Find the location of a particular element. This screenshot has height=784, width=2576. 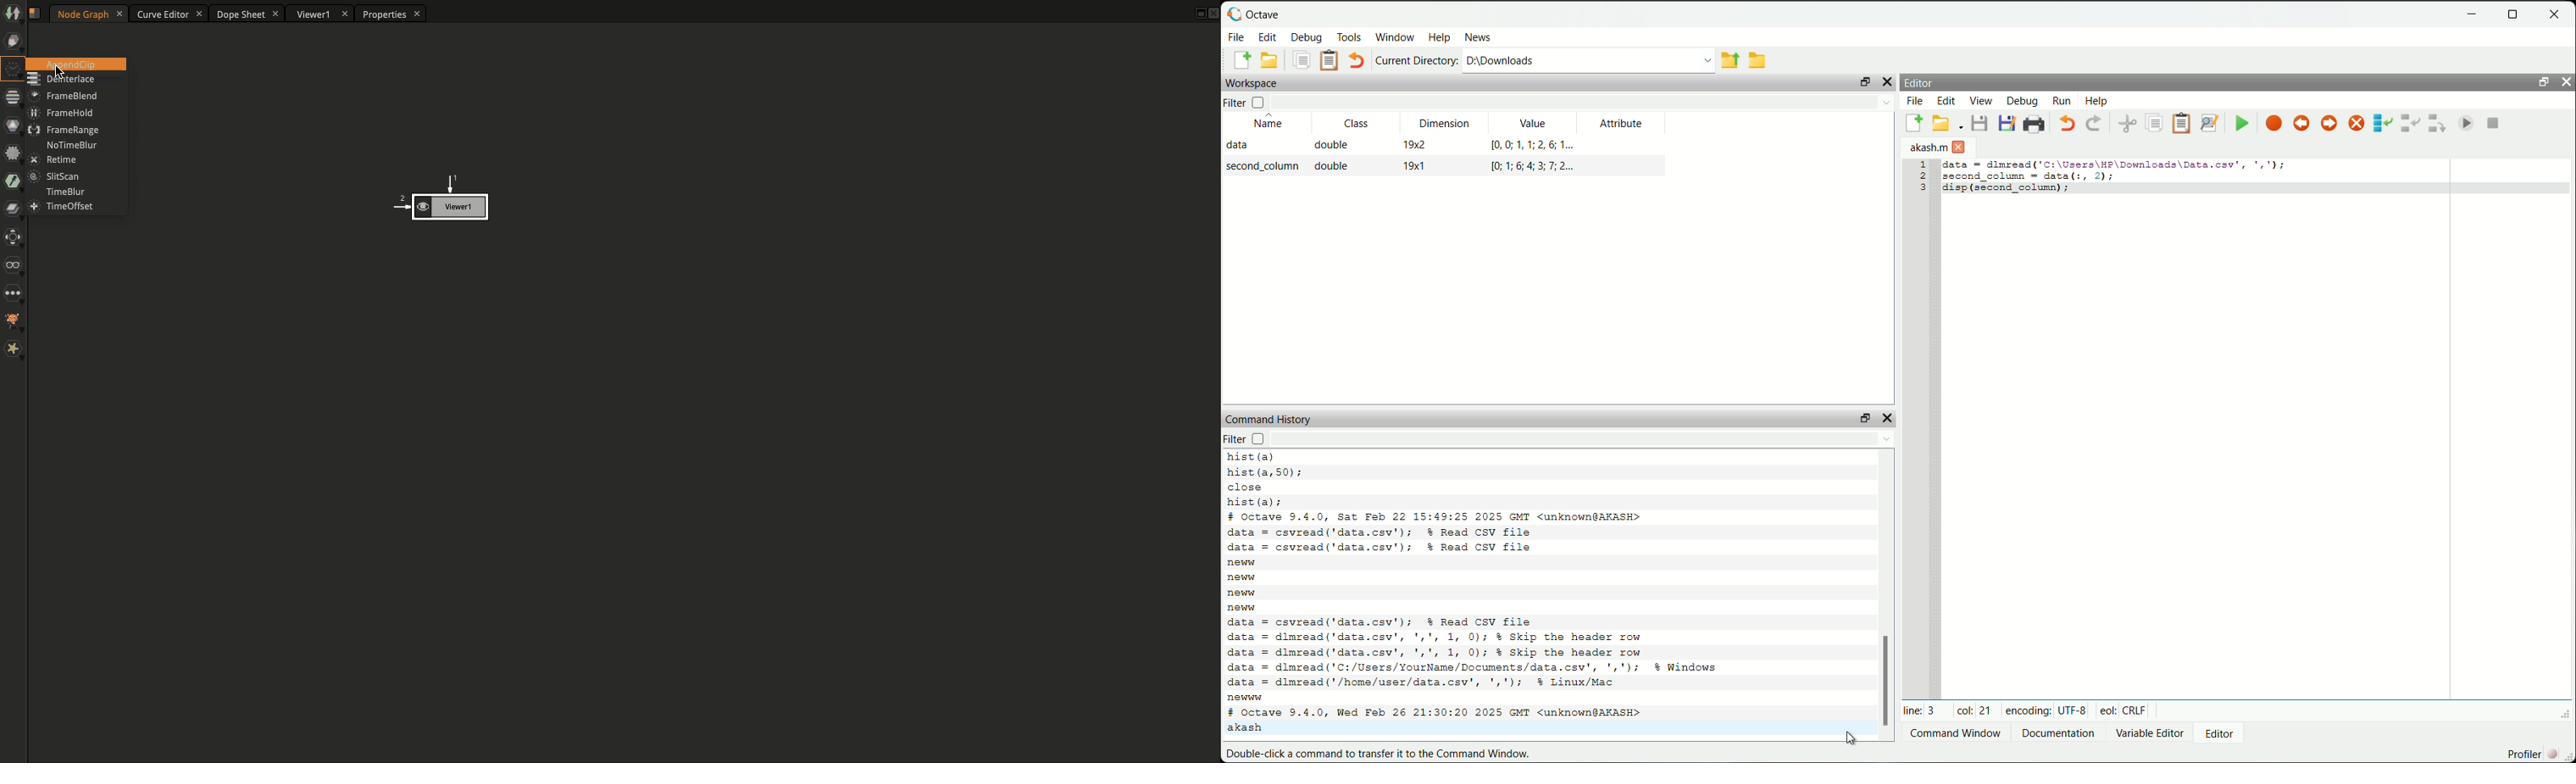

maximize is located at coordinates (2518, 11).